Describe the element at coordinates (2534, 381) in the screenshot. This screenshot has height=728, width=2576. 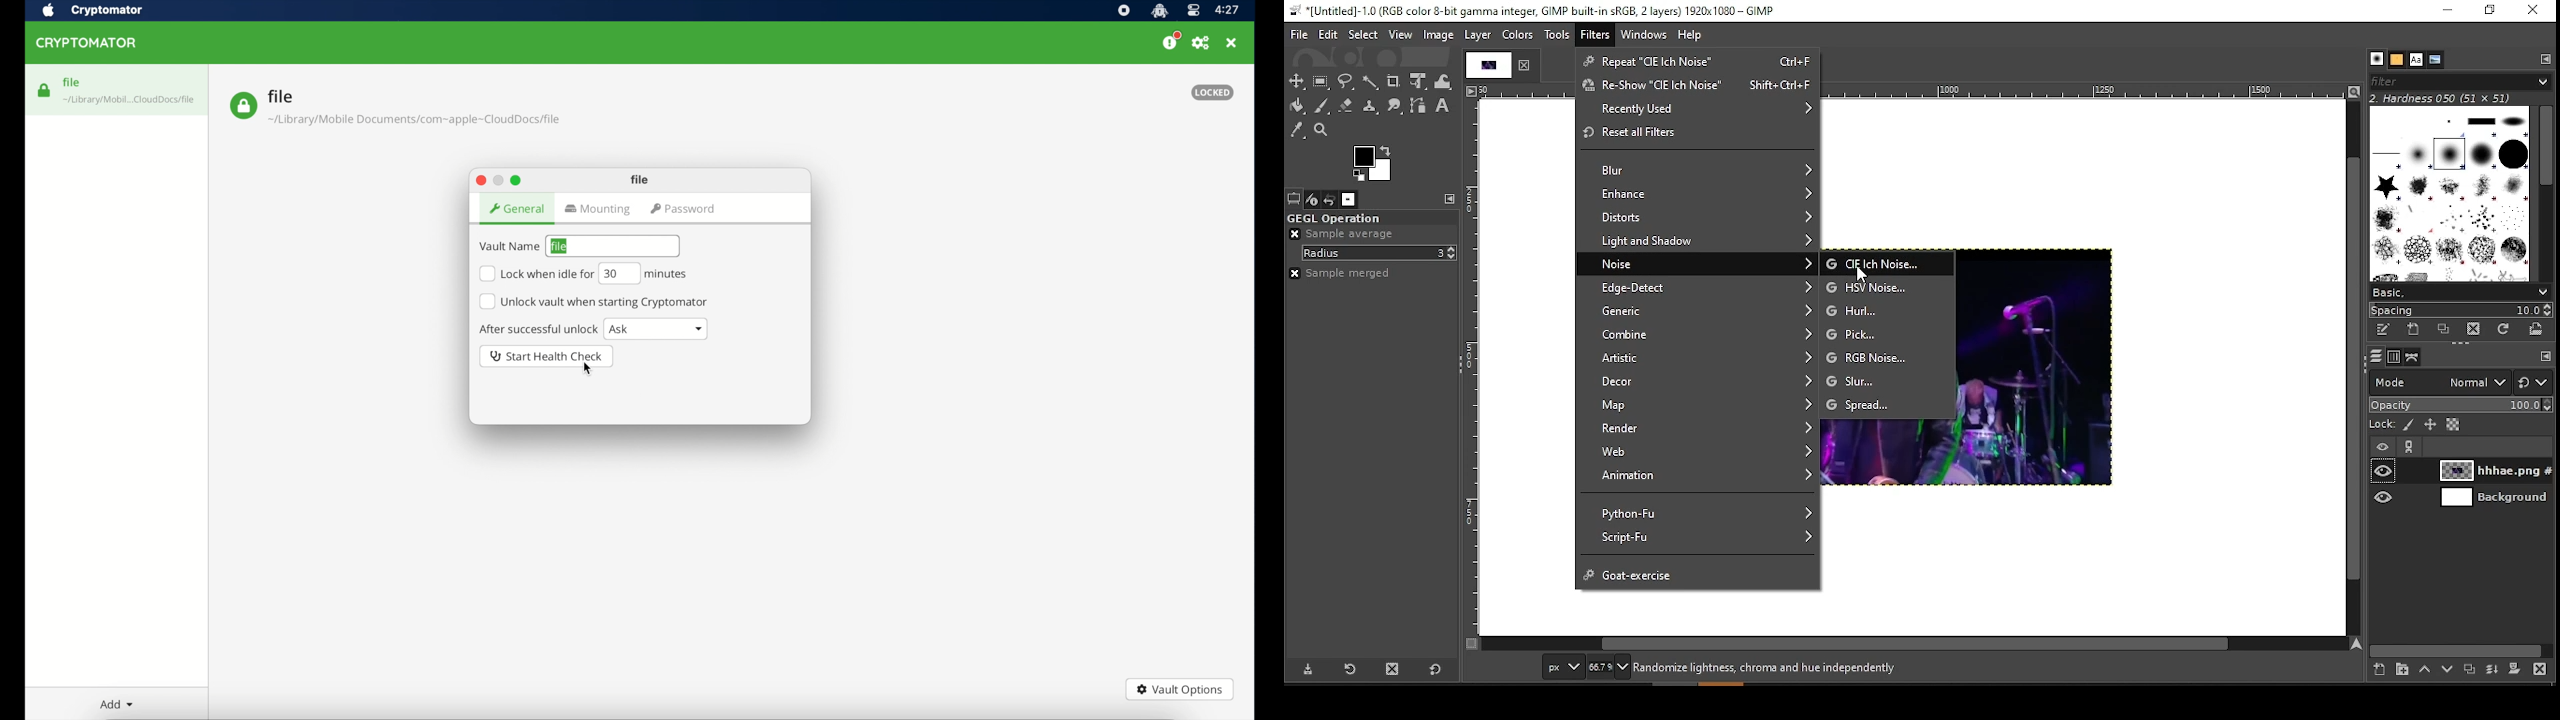
I see `switch to other mode groups` at that location.